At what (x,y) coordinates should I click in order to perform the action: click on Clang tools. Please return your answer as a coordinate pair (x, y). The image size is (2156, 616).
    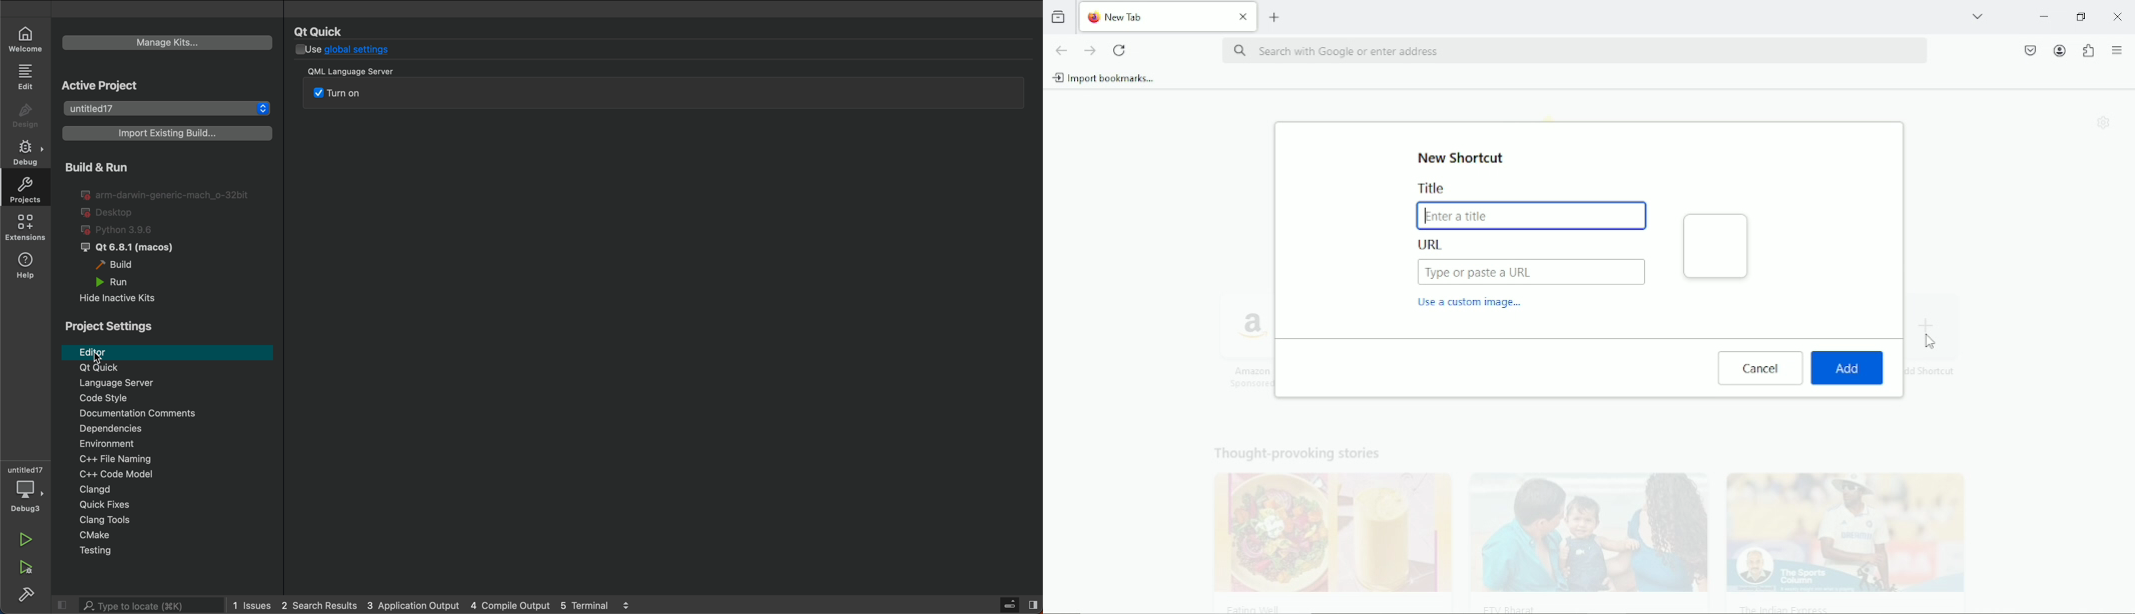
    Looking at the image, I should click on (174, 521).